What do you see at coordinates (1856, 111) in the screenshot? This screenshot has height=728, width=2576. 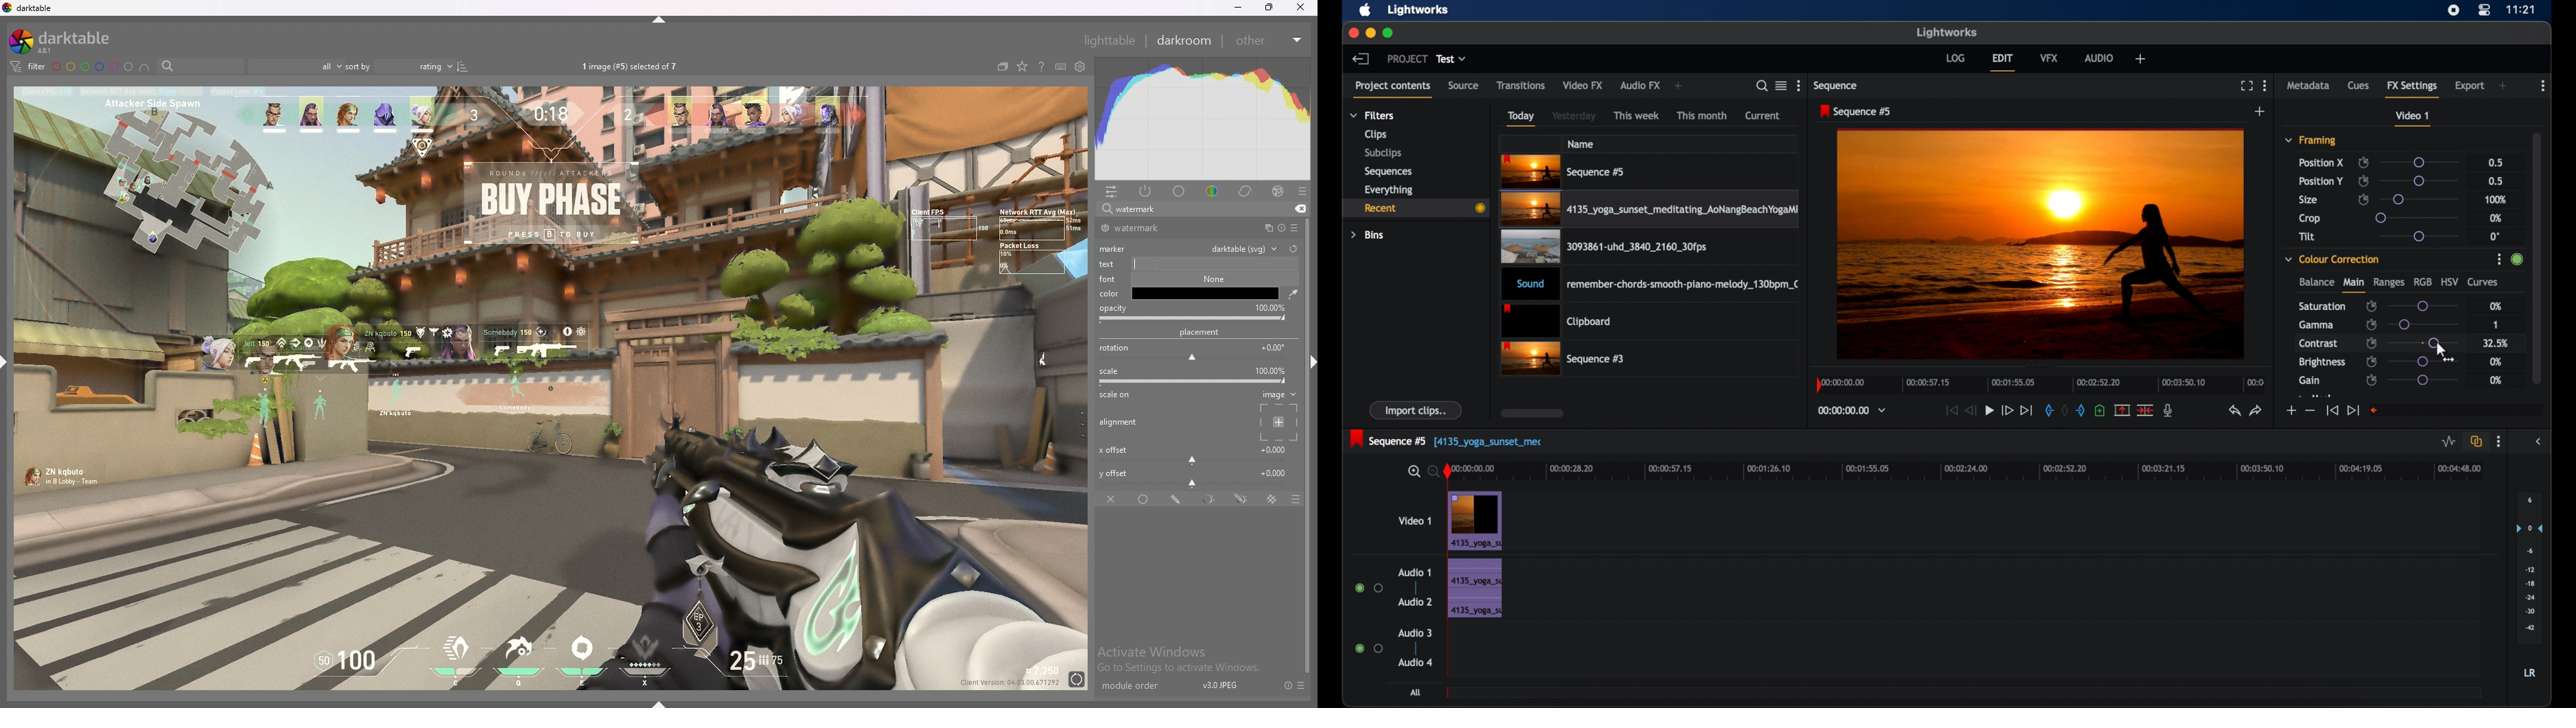 I see `sequence` at bounding box center [1856, 111].